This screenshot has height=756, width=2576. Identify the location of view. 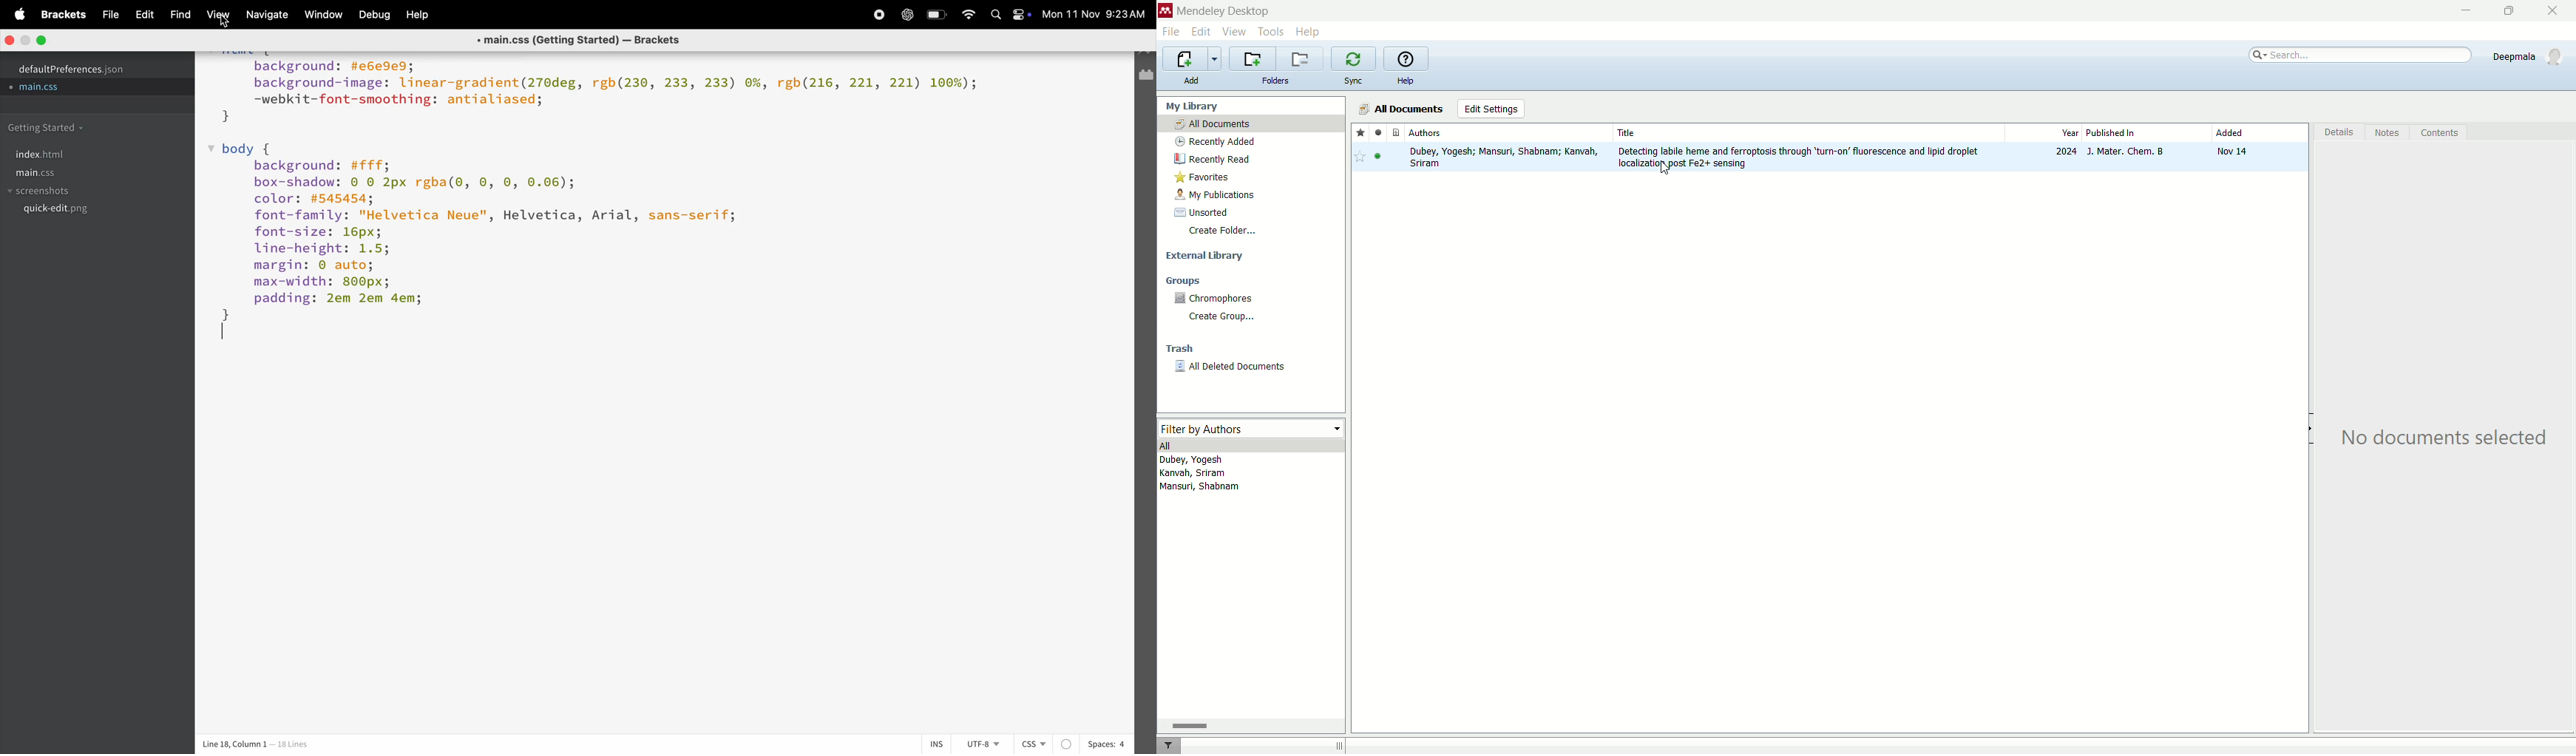
(215, 17).